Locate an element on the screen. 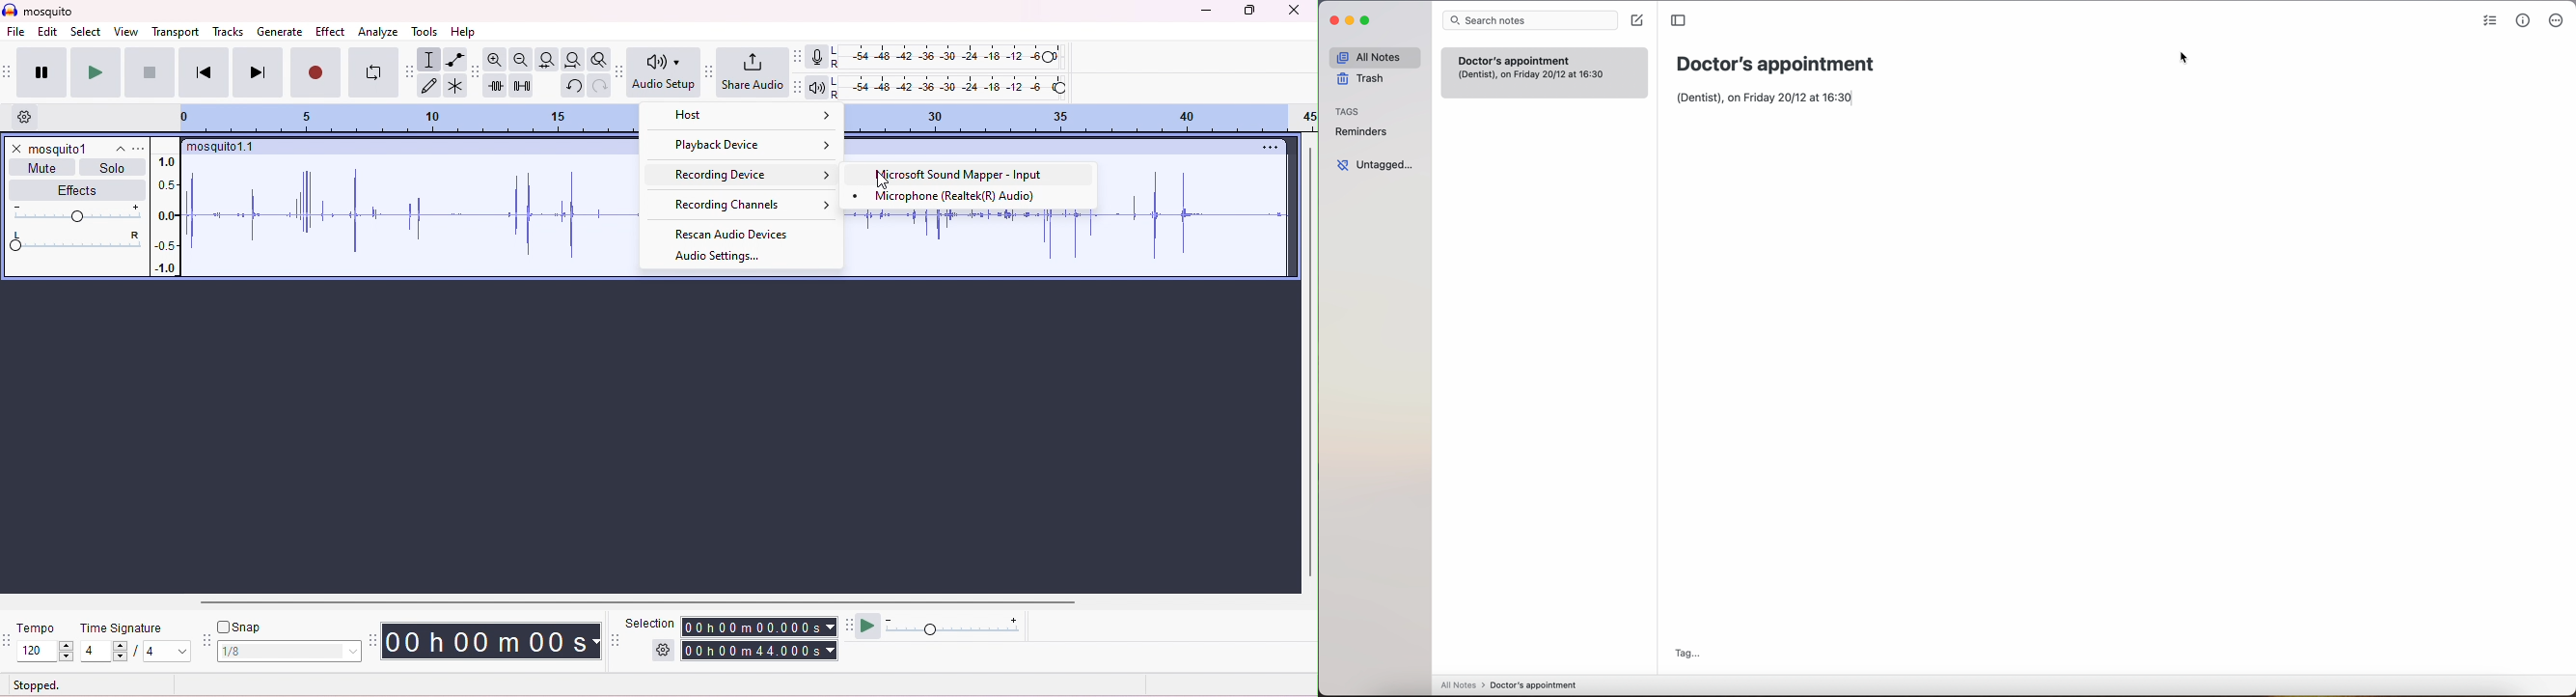 The image size is (2576, 700). effects is located at coordinates (79, 189).